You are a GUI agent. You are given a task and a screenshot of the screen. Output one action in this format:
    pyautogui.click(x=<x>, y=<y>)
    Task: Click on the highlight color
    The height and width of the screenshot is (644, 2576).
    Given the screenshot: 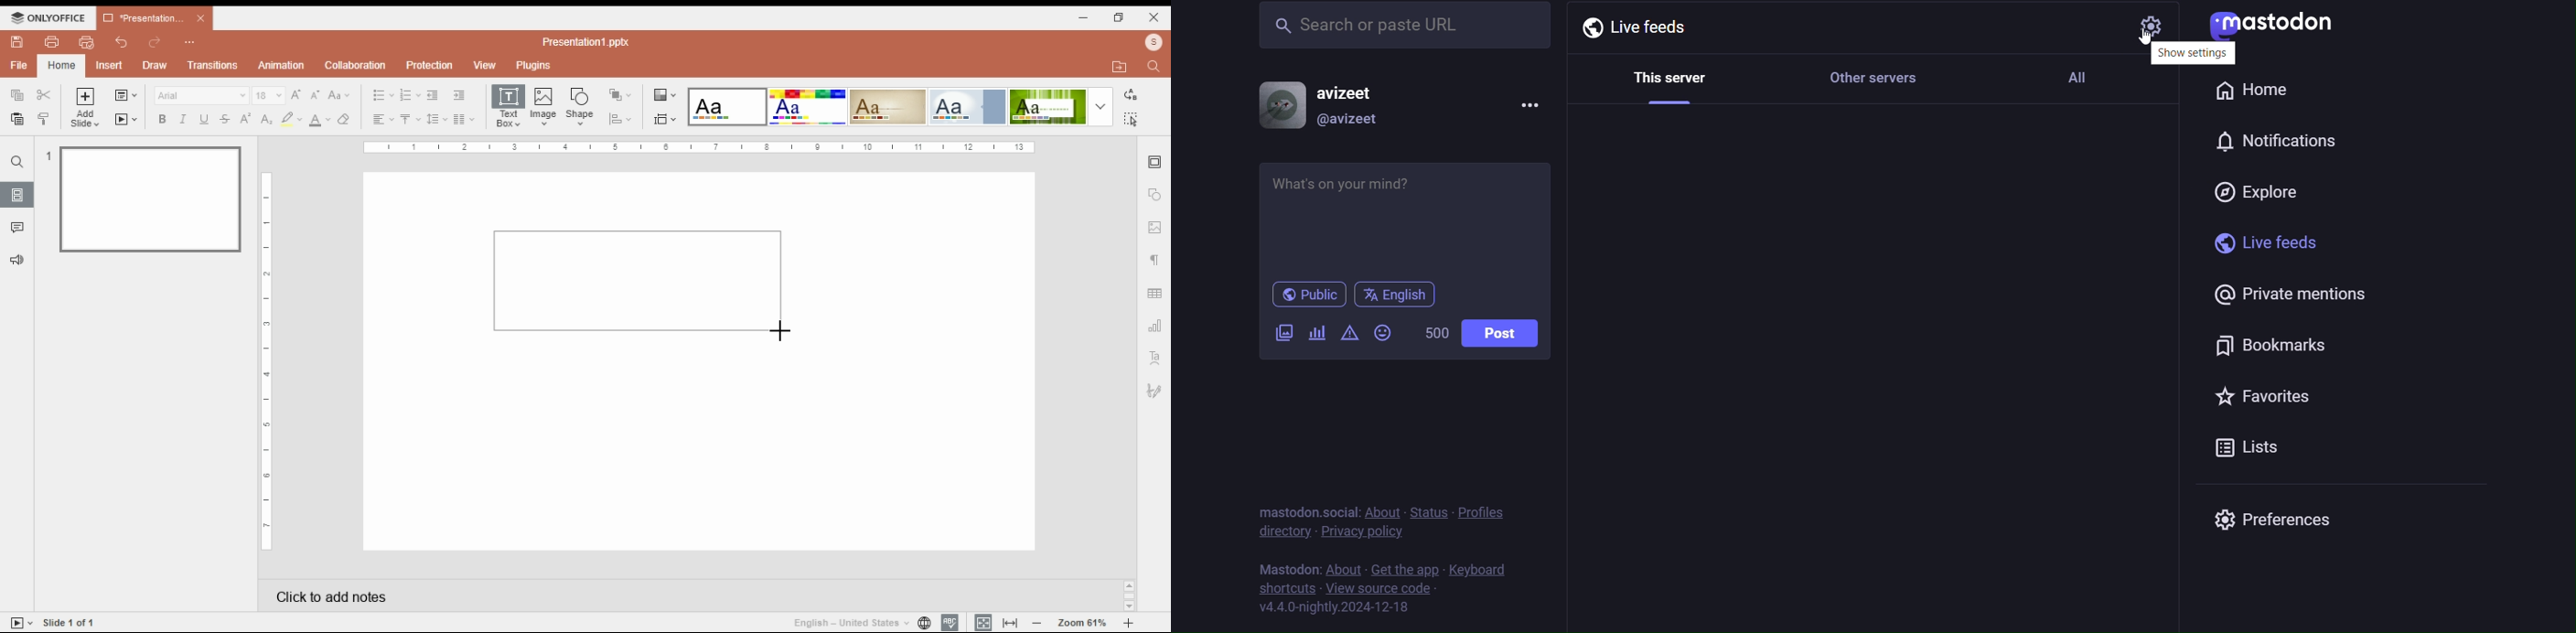 What is the action you would take?
    pyautogui.click(x=290, y=118)
    